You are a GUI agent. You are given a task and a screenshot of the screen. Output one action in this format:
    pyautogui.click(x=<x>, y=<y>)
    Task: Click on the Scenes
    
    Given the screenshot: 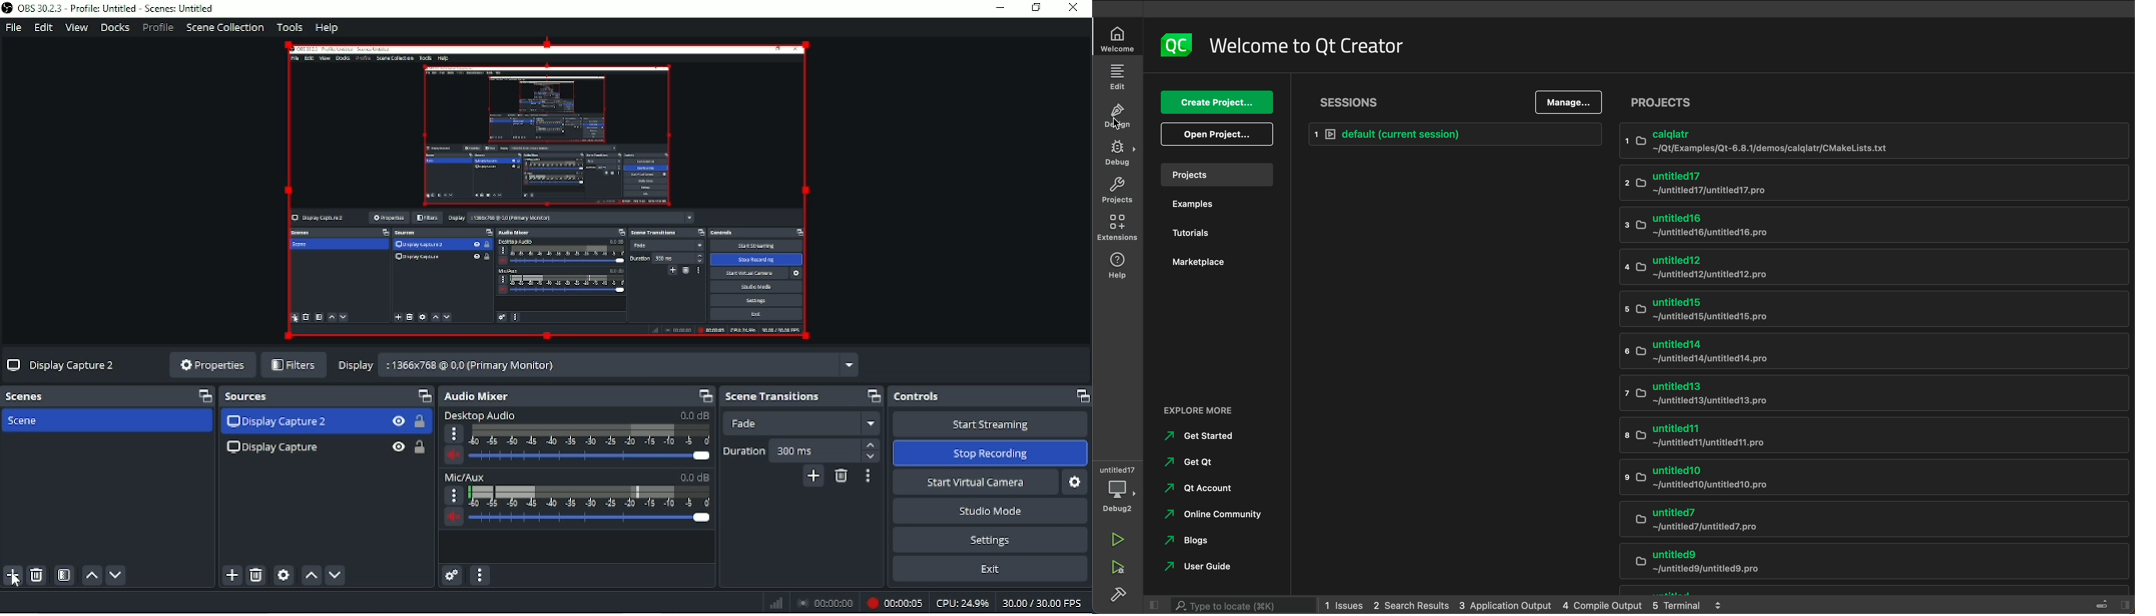 What is the action you would take?
    pyautogui.click(x=29, y=398)
    